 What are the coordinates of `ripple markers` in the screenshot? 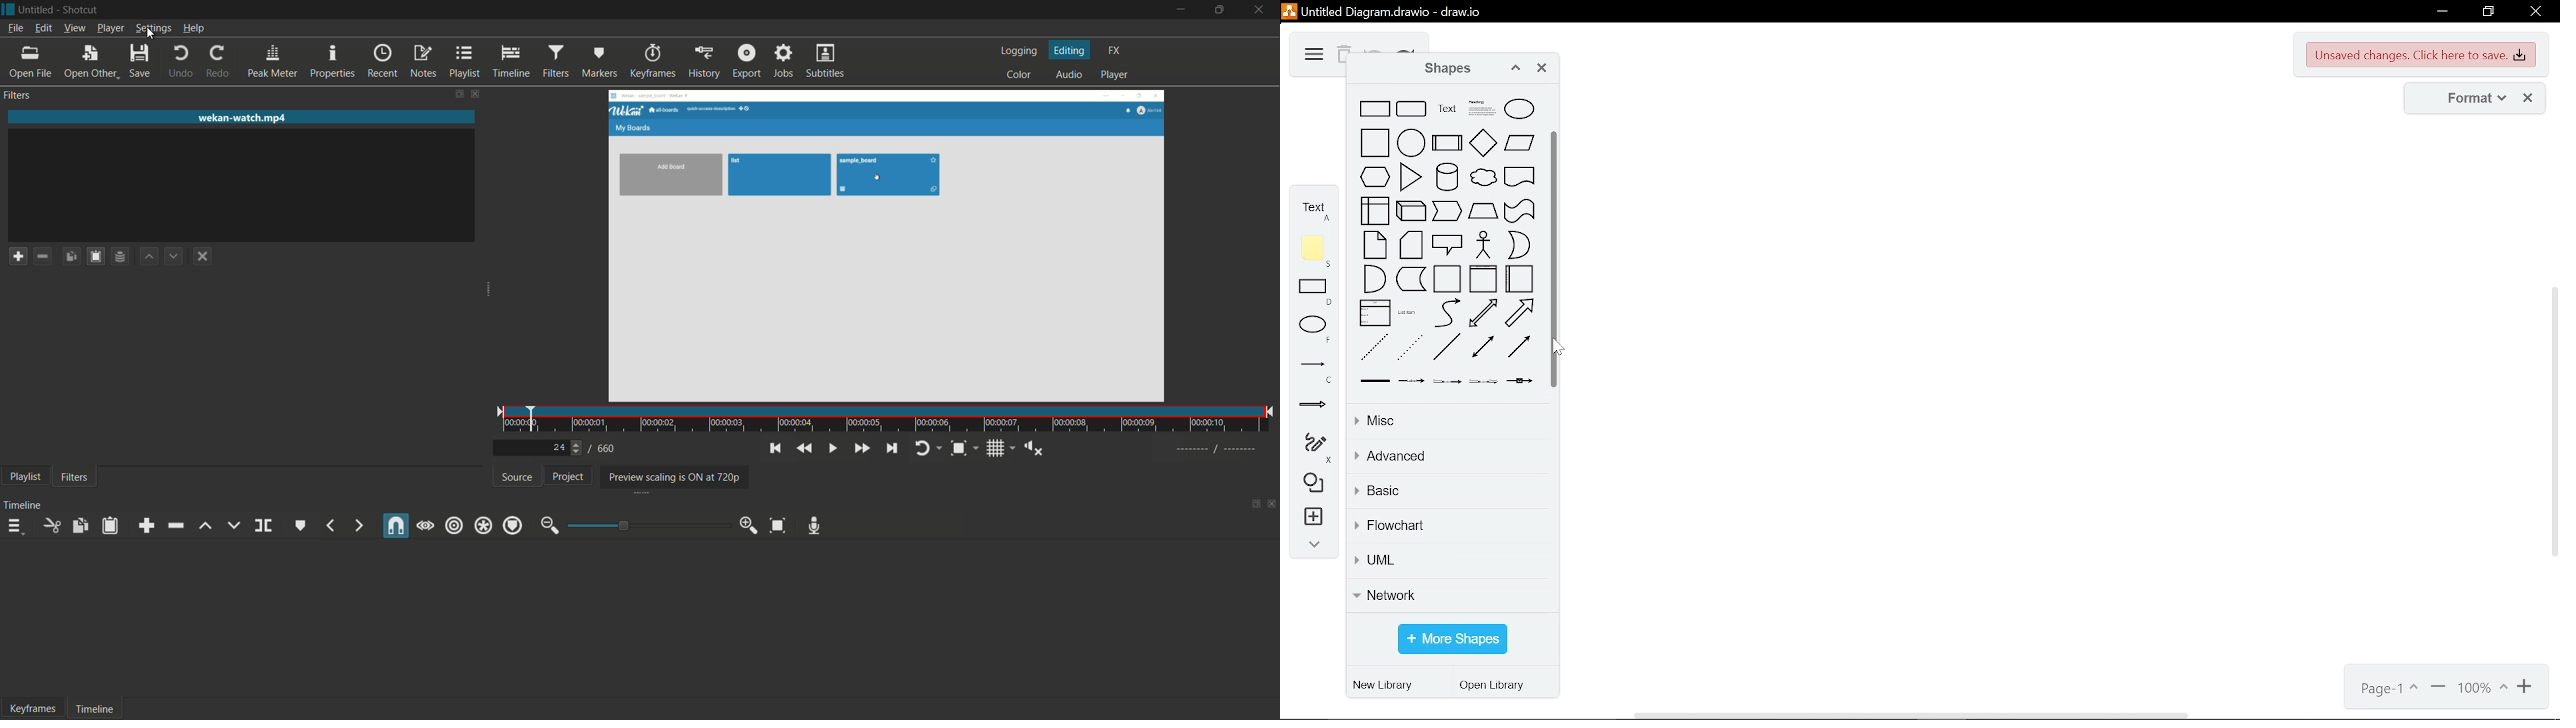 It's located at (513, 525).